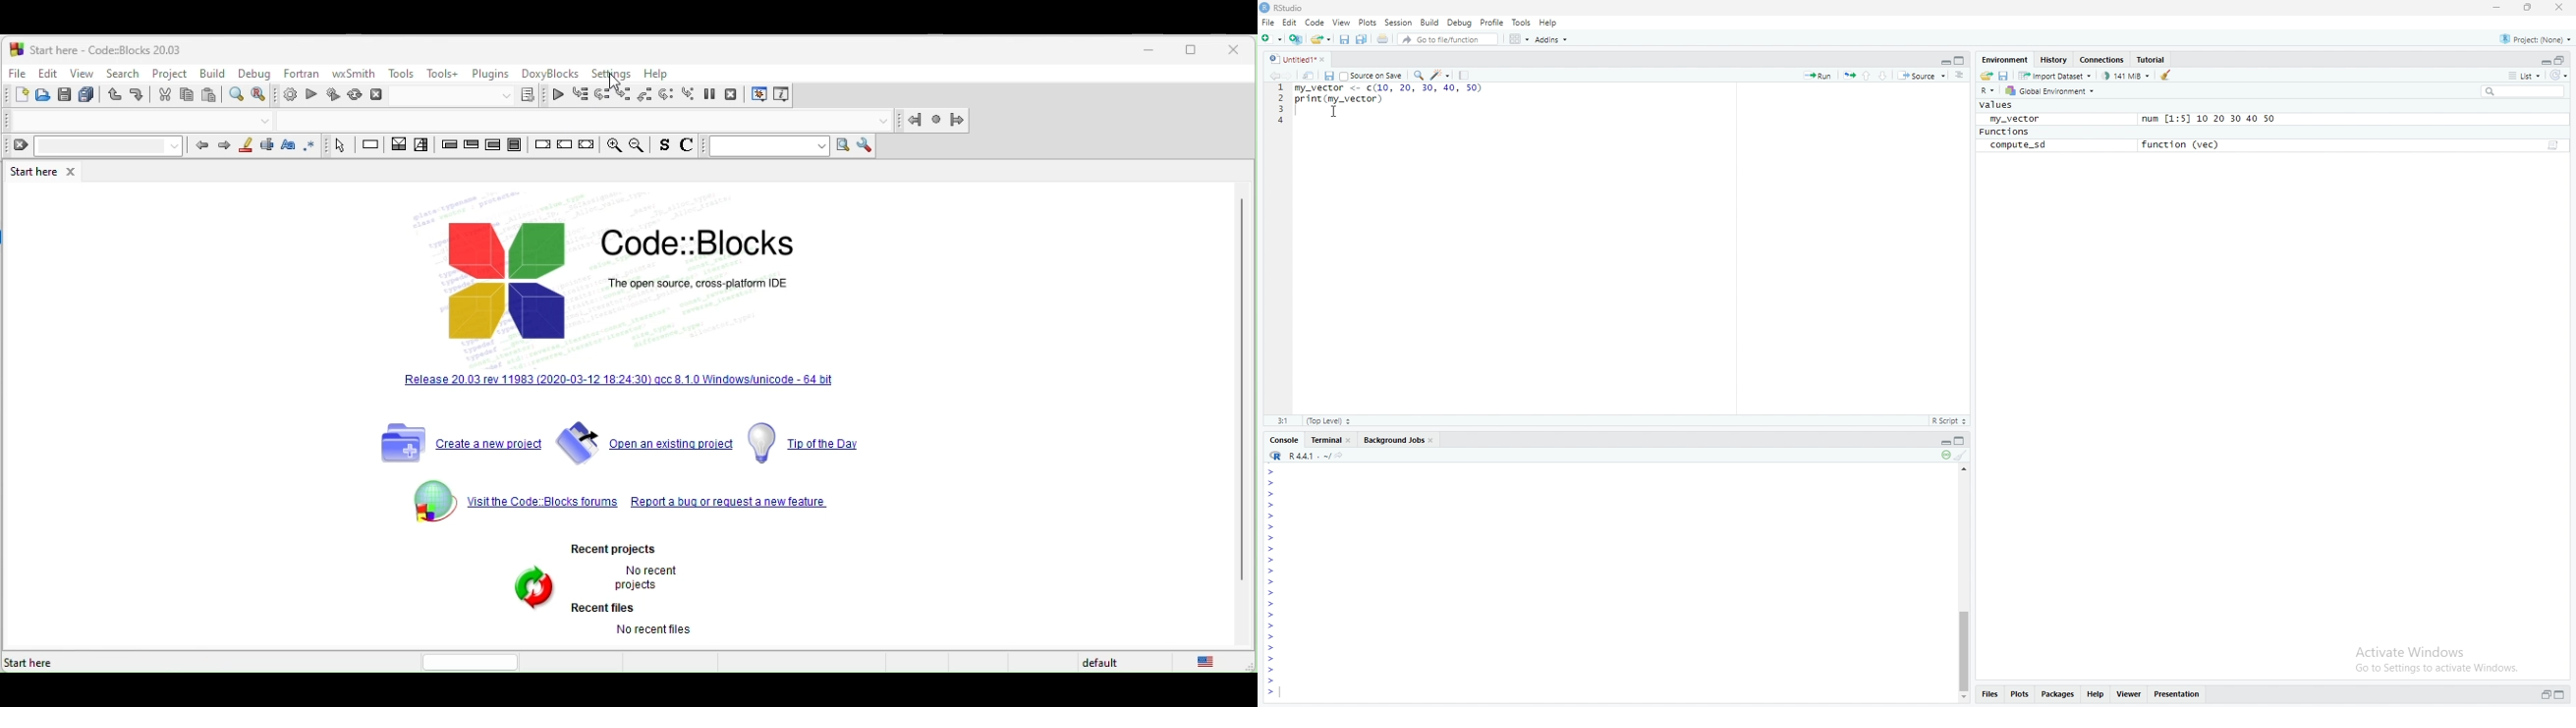 The height and width of the screenshot is (728, 2576). I want to click on Maximize/Restore, so click(2526, 8).